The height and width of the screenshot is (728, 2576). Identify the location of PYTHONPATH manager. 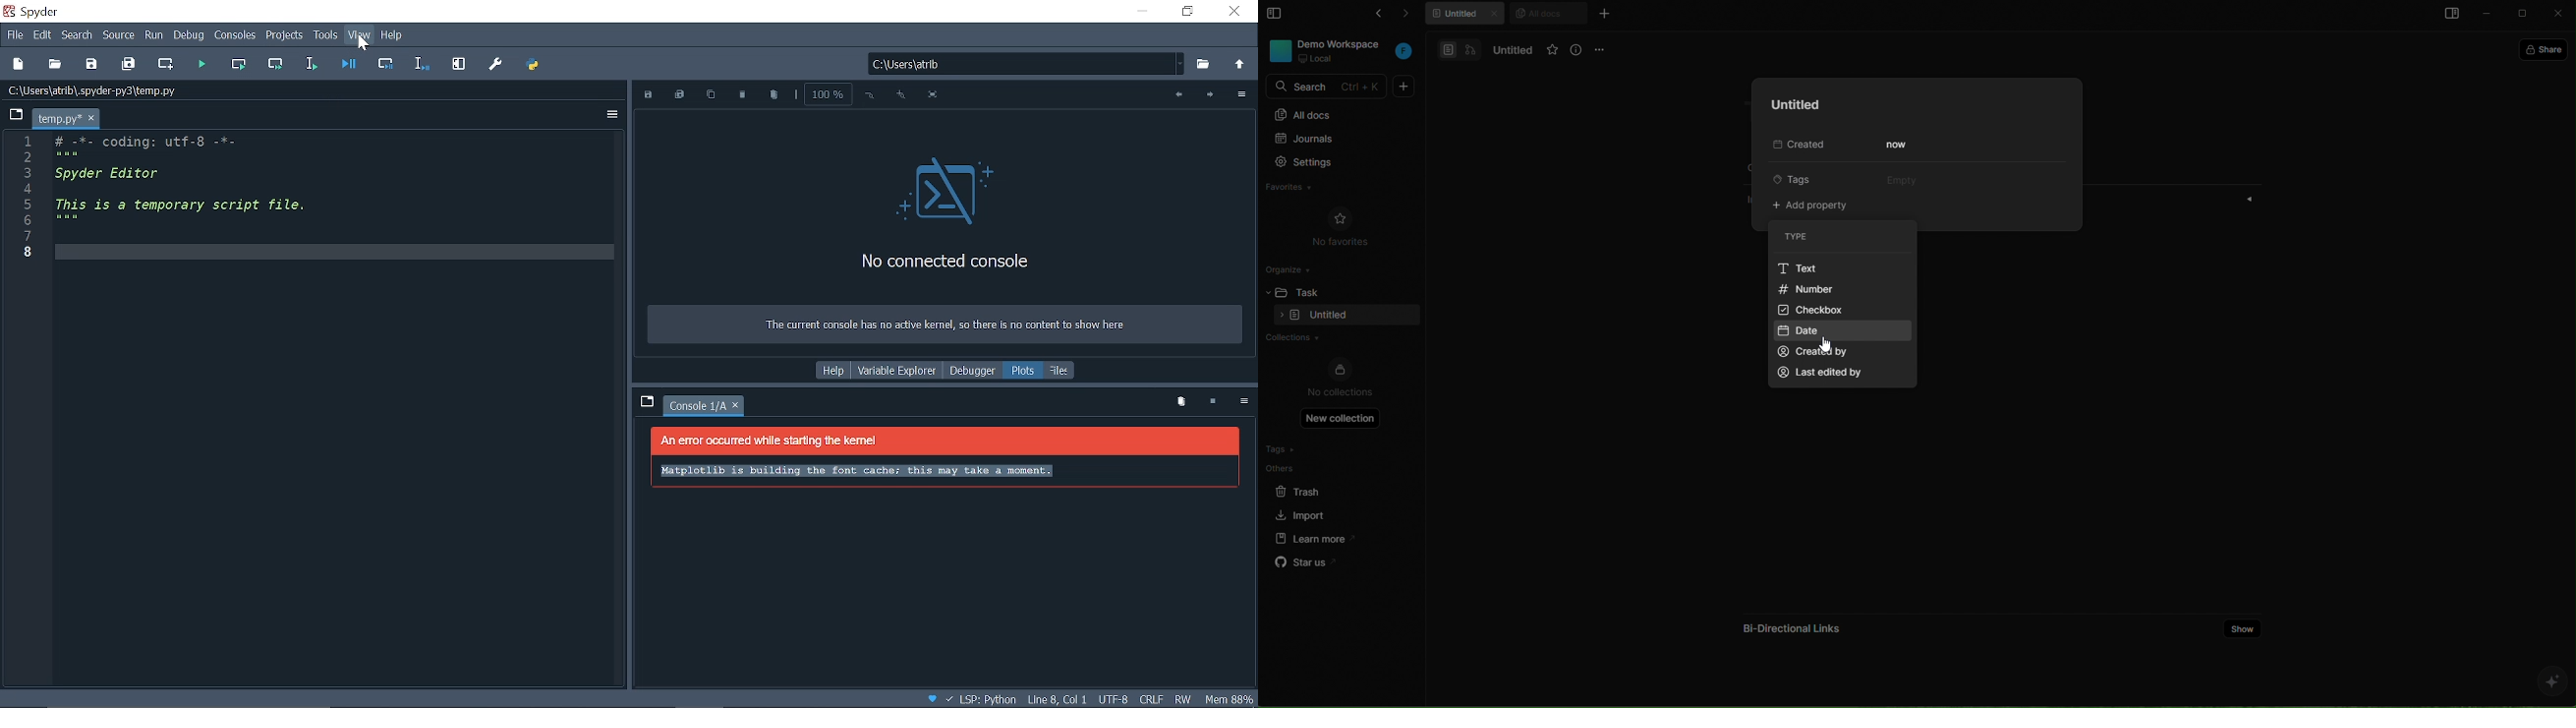
(533, 65).